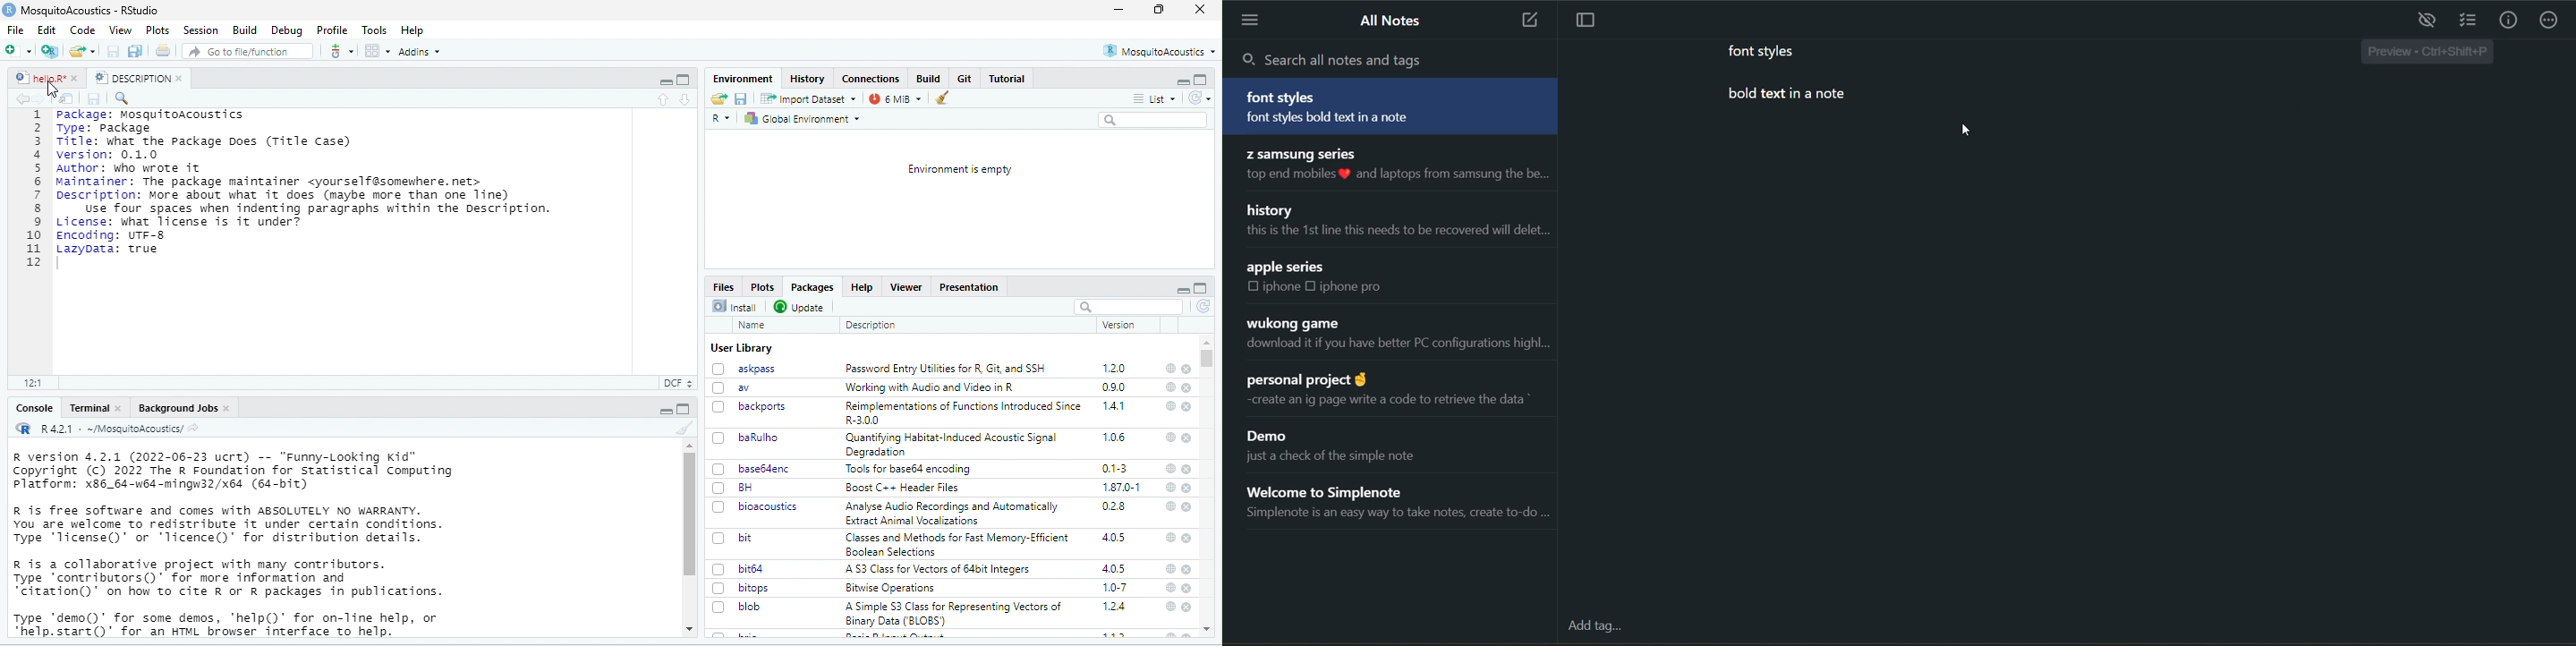 The width and height of the screenshot is (2576, 672). What do you see at coordinates (1118, 9) in the screenshot?
I see `minimize` at bounding box center [1118, 9].